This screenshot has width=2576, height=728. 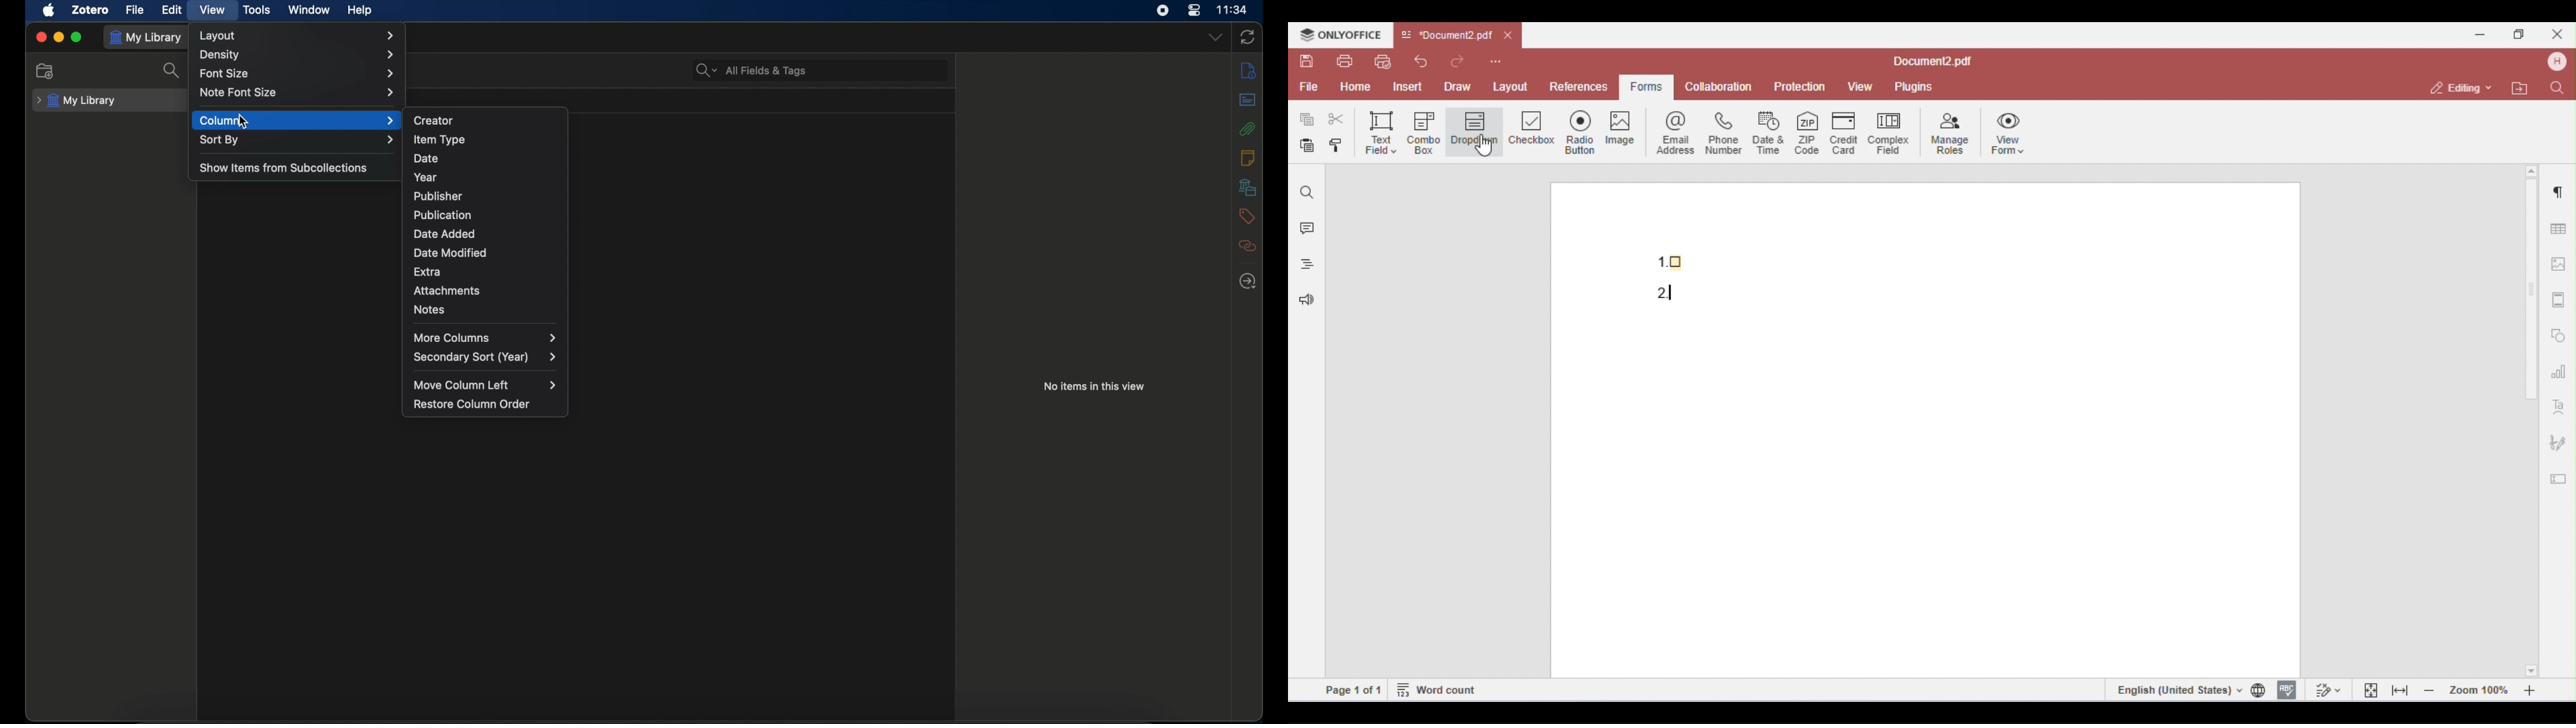 I want to click on related, so click(x=1248, y=246).